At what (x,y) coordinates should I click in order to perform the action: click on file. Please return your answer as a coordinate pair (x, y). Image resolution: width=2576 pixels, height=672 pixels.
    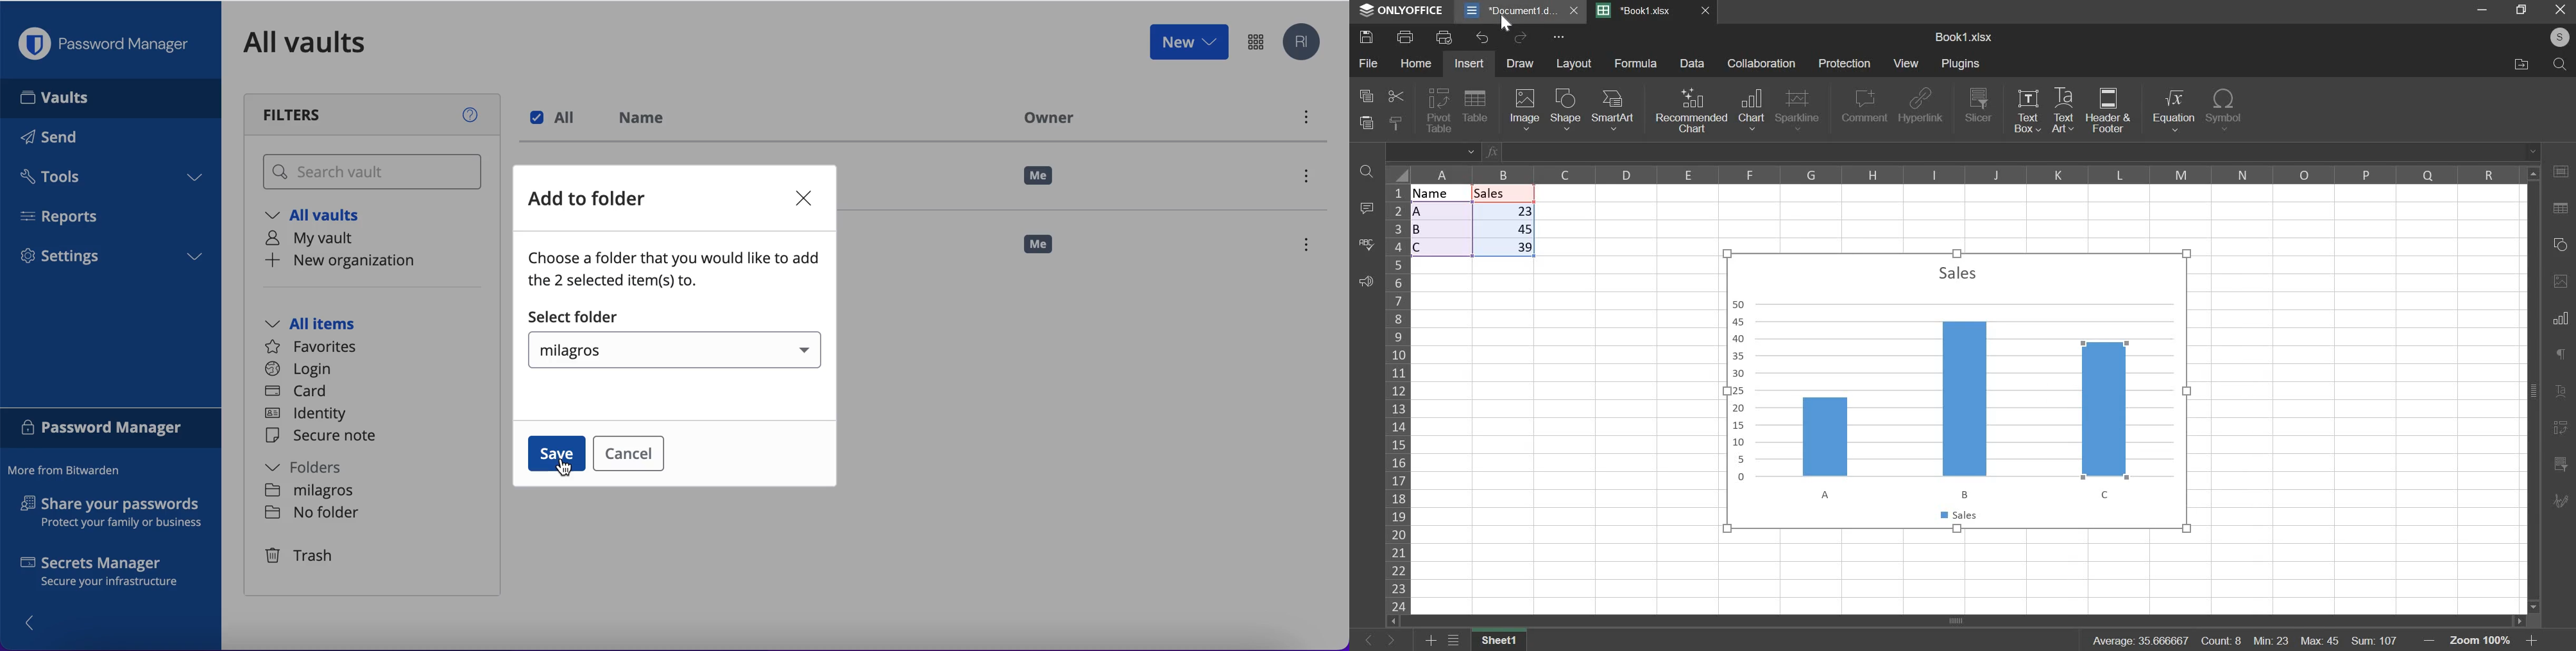
    Looking at the image, I should click on (1369, 64).